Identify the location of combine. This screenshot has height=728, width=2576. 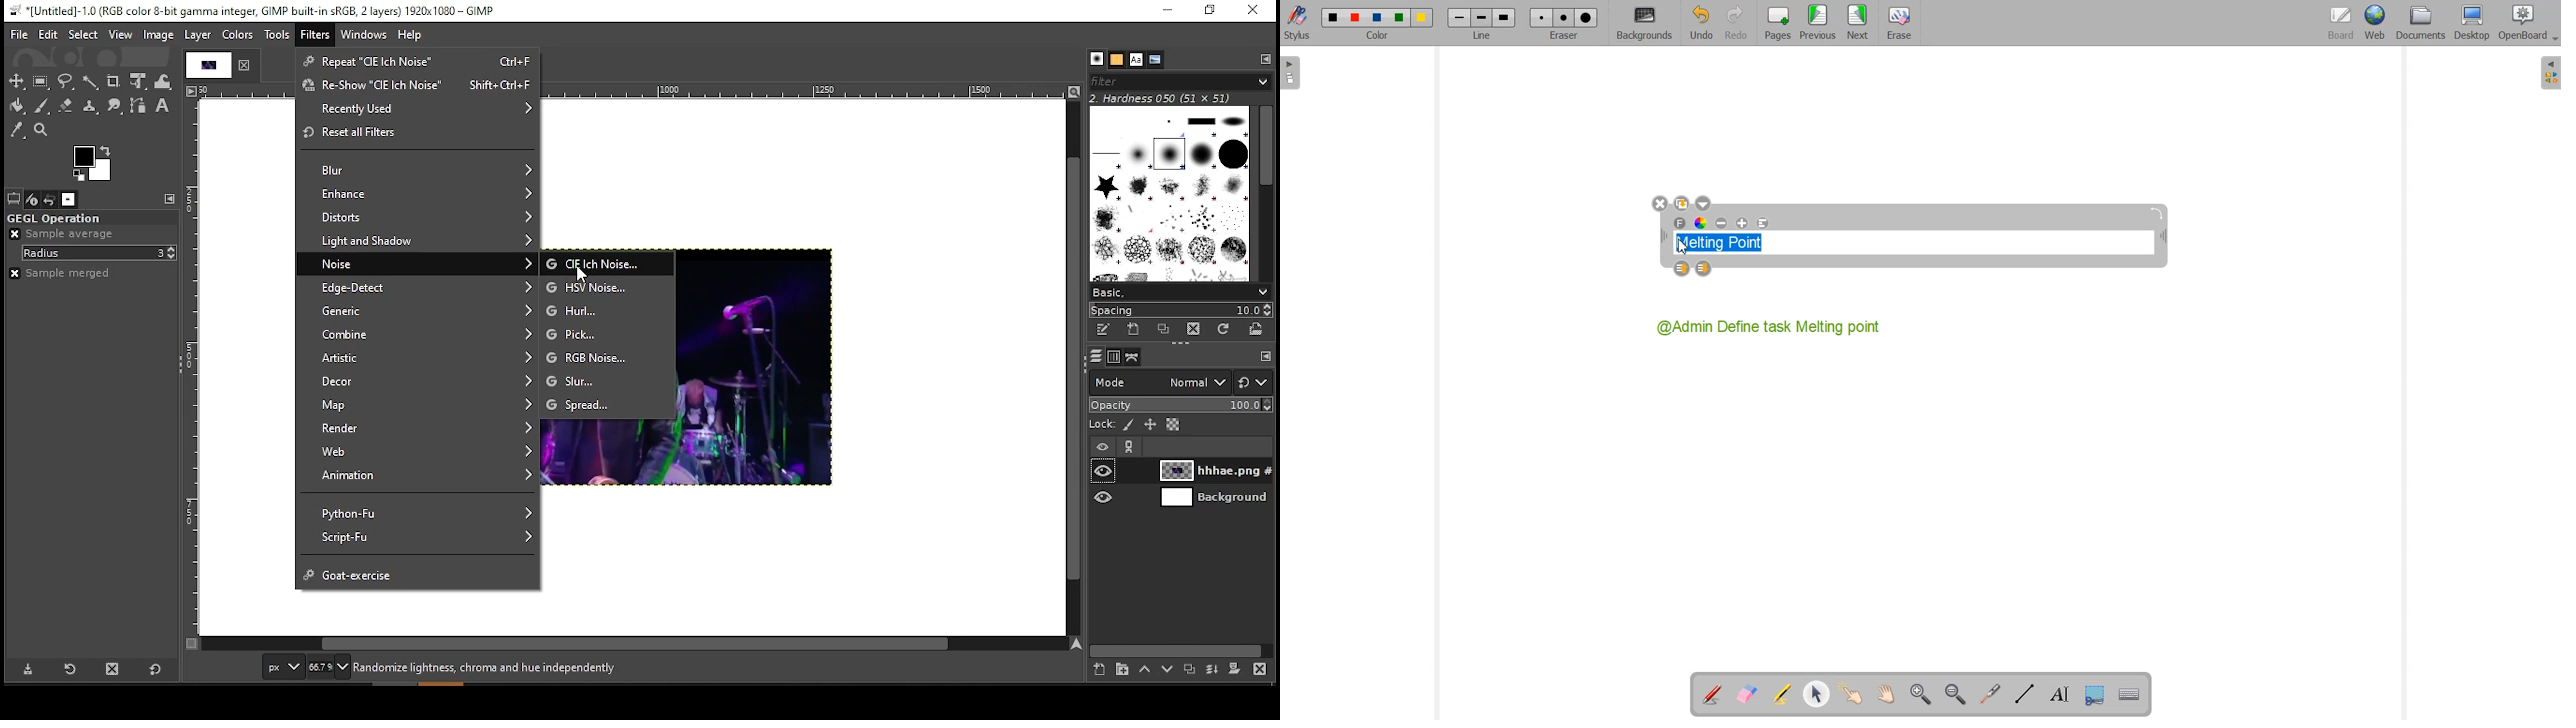
(419, 336).